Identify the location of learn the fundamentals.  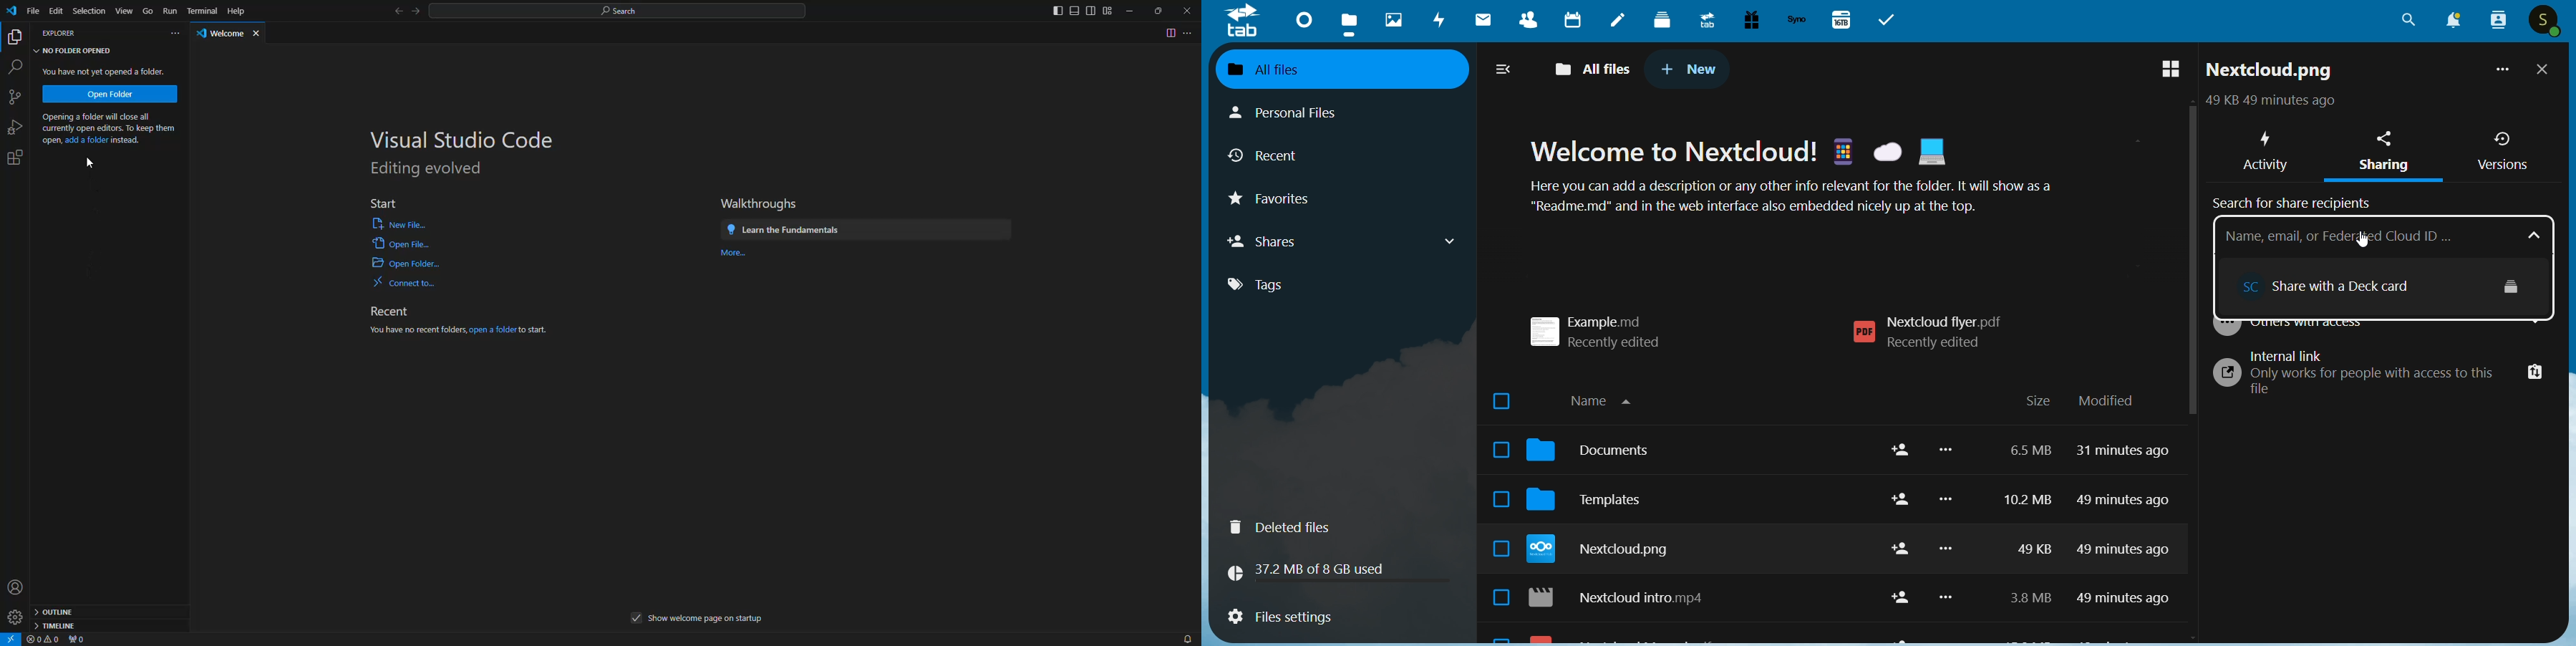
(784, 230).